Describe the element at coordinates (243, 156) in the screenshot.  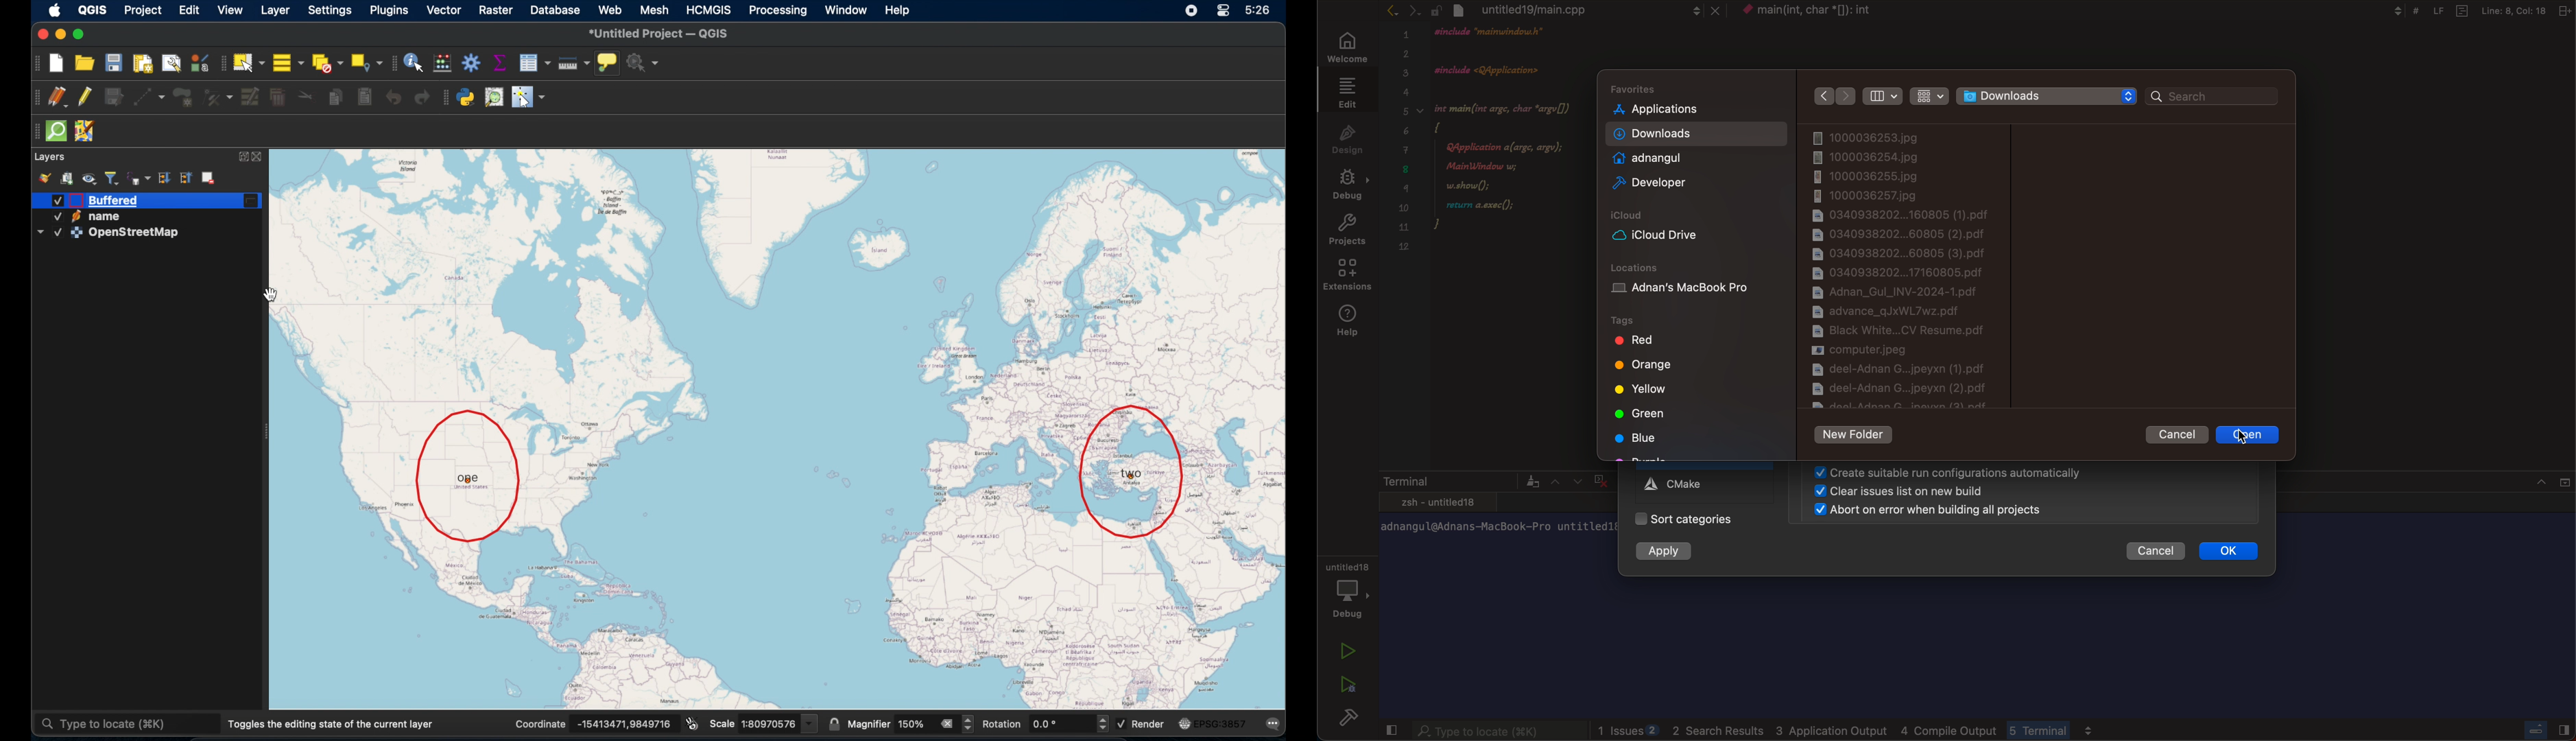
I see `expand` at that location.